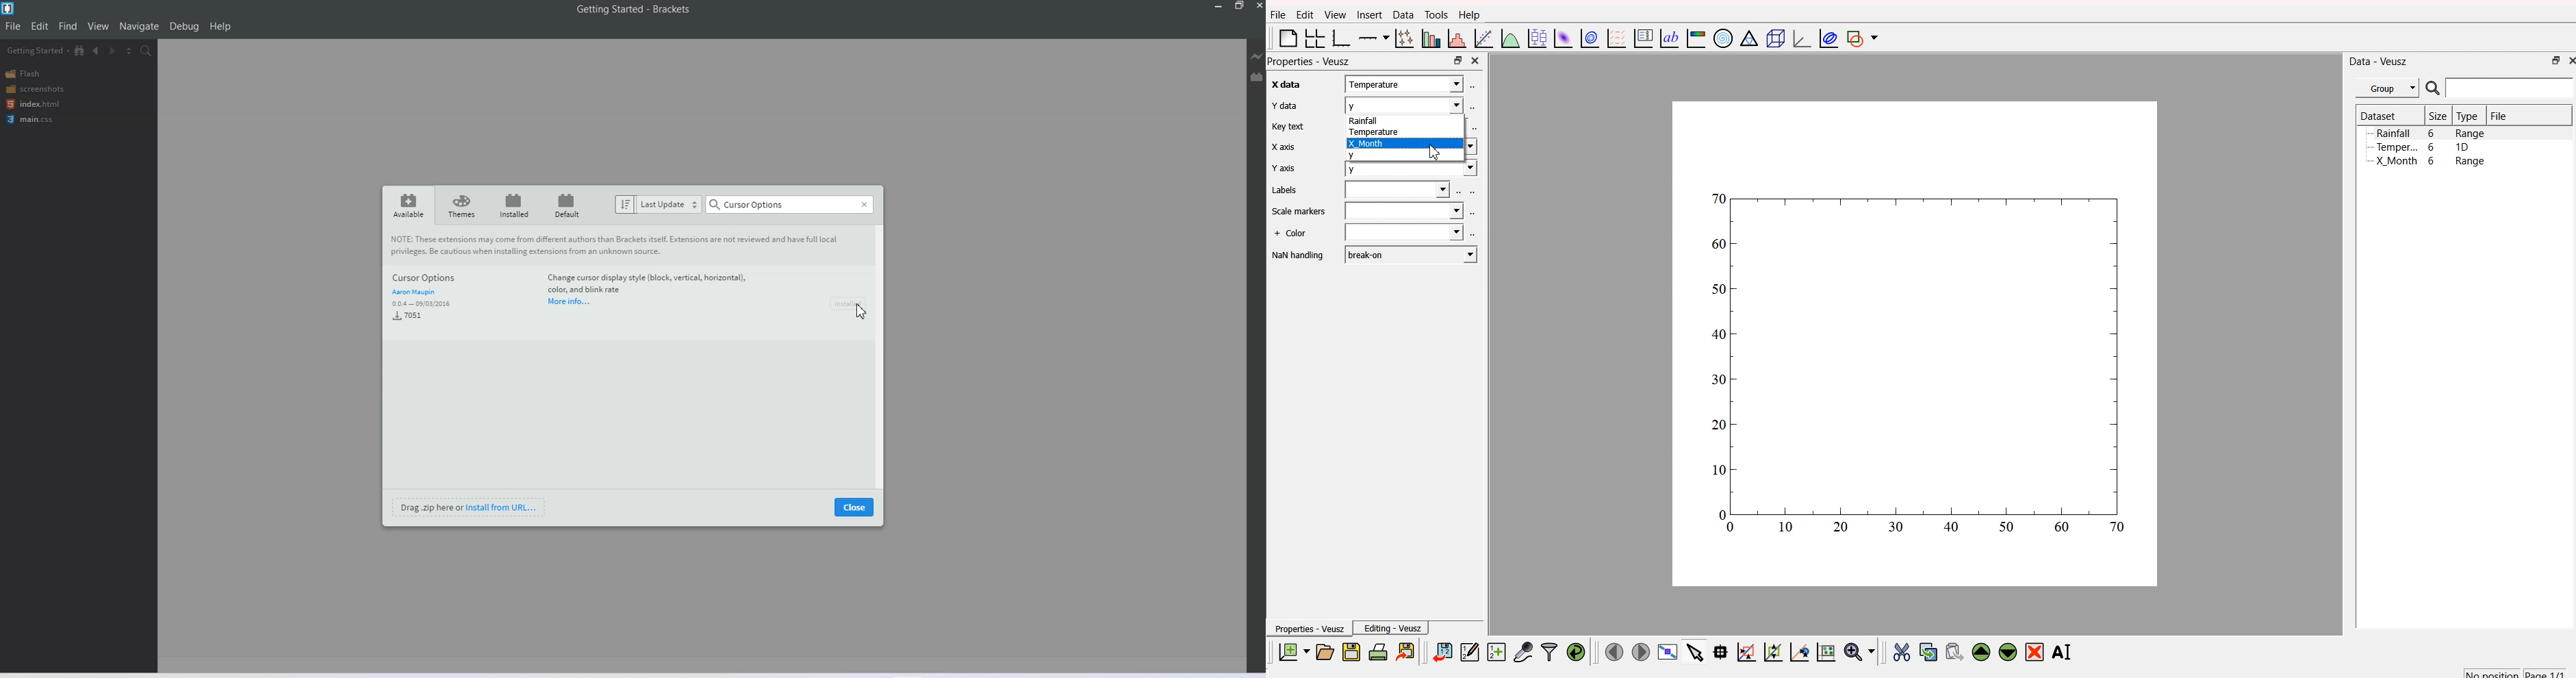 This screenshot has height=700, width=2576. What do you see at coordinates (407, 318) in the screenshot?
I see `7051 installs` at bounding box center [407, 318].